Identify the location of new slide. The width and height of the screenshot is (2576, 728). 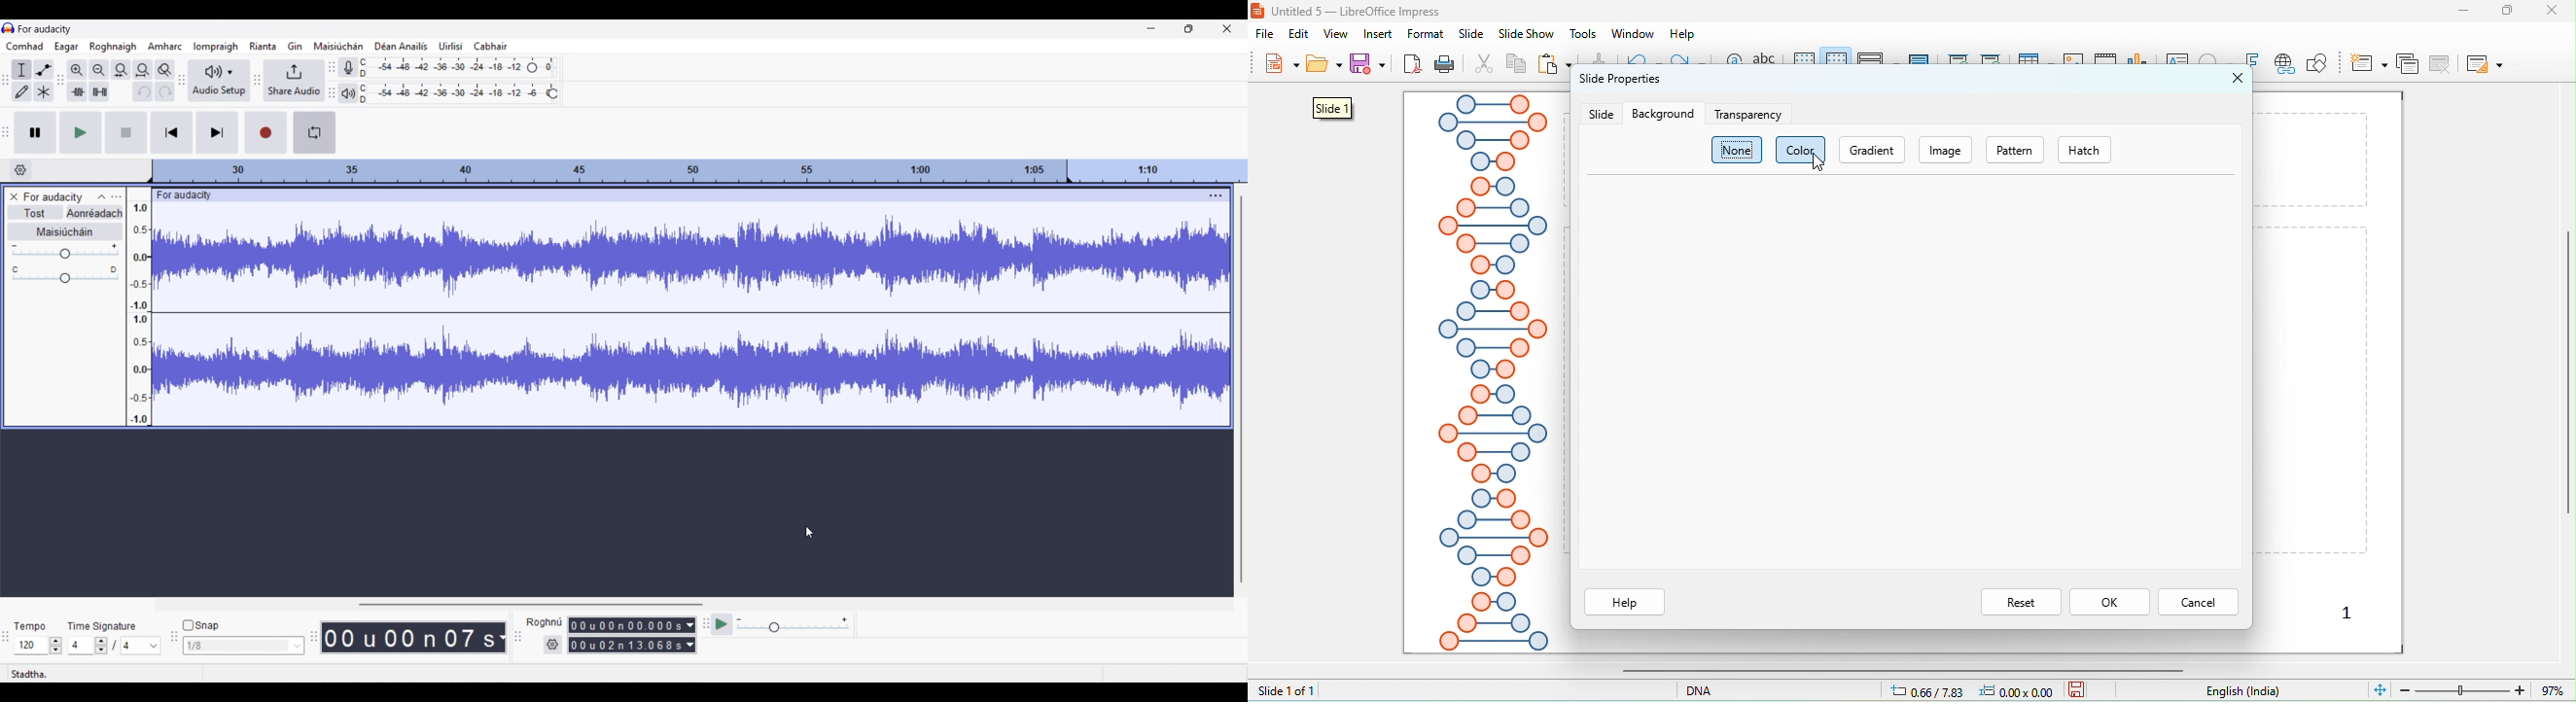
(2369, 62).